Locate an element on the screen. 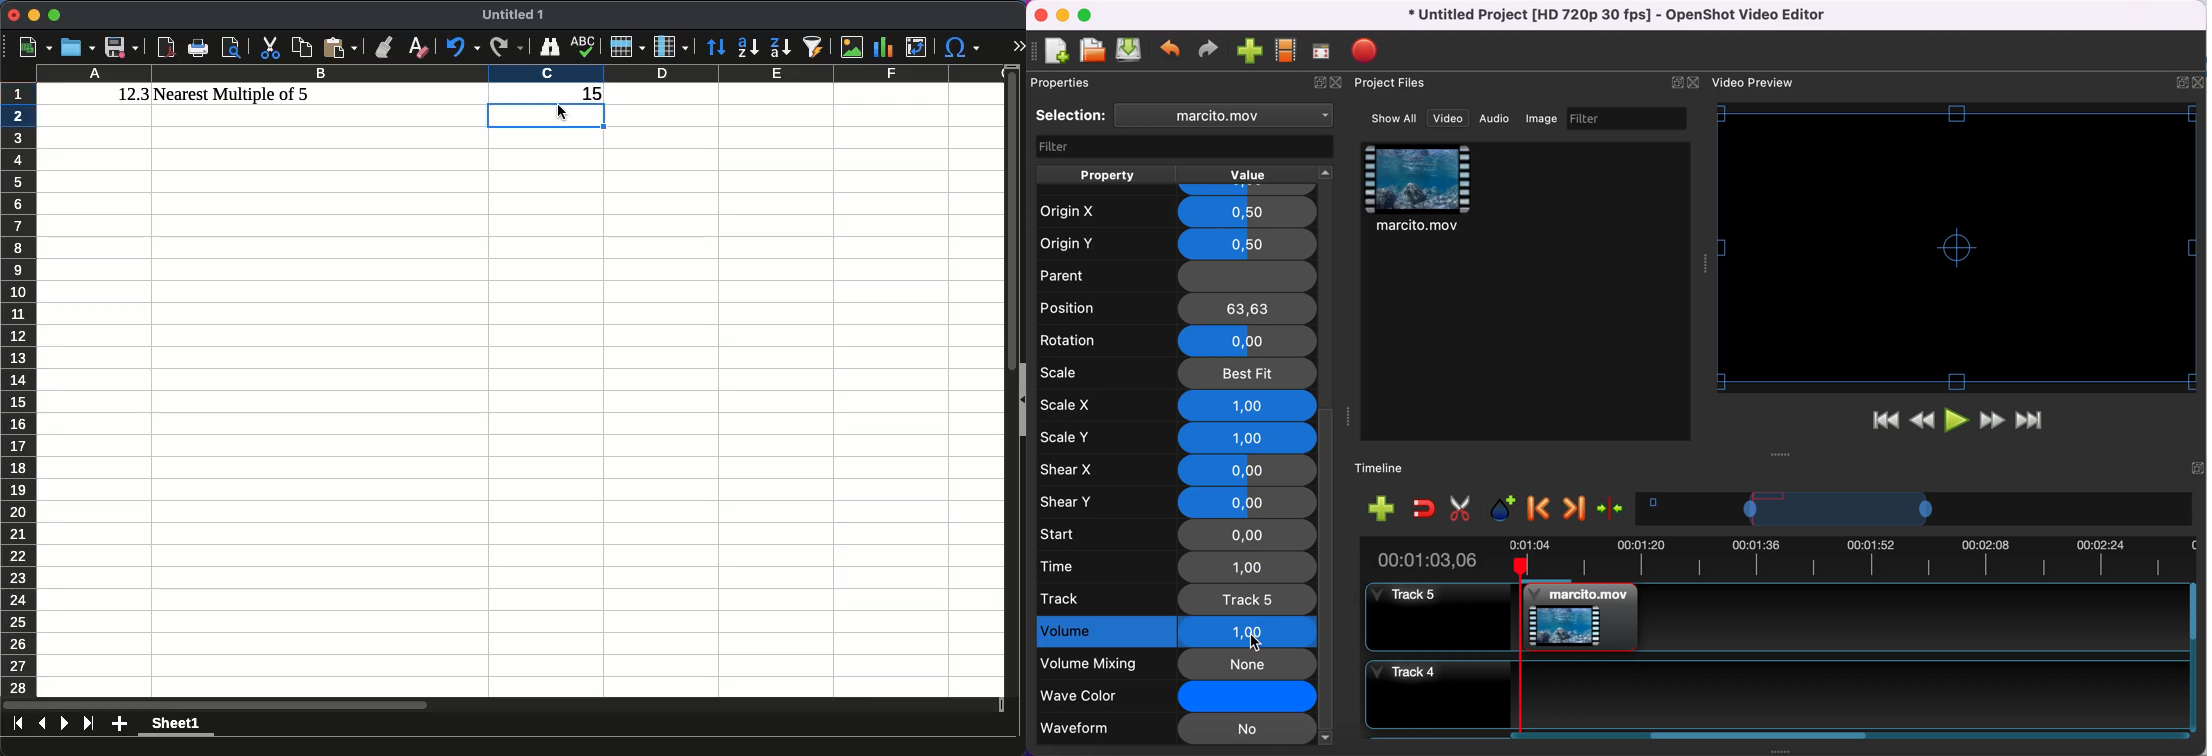 This screenshot has width=2212, height=756. minimize is located at coordinates (33, 14).